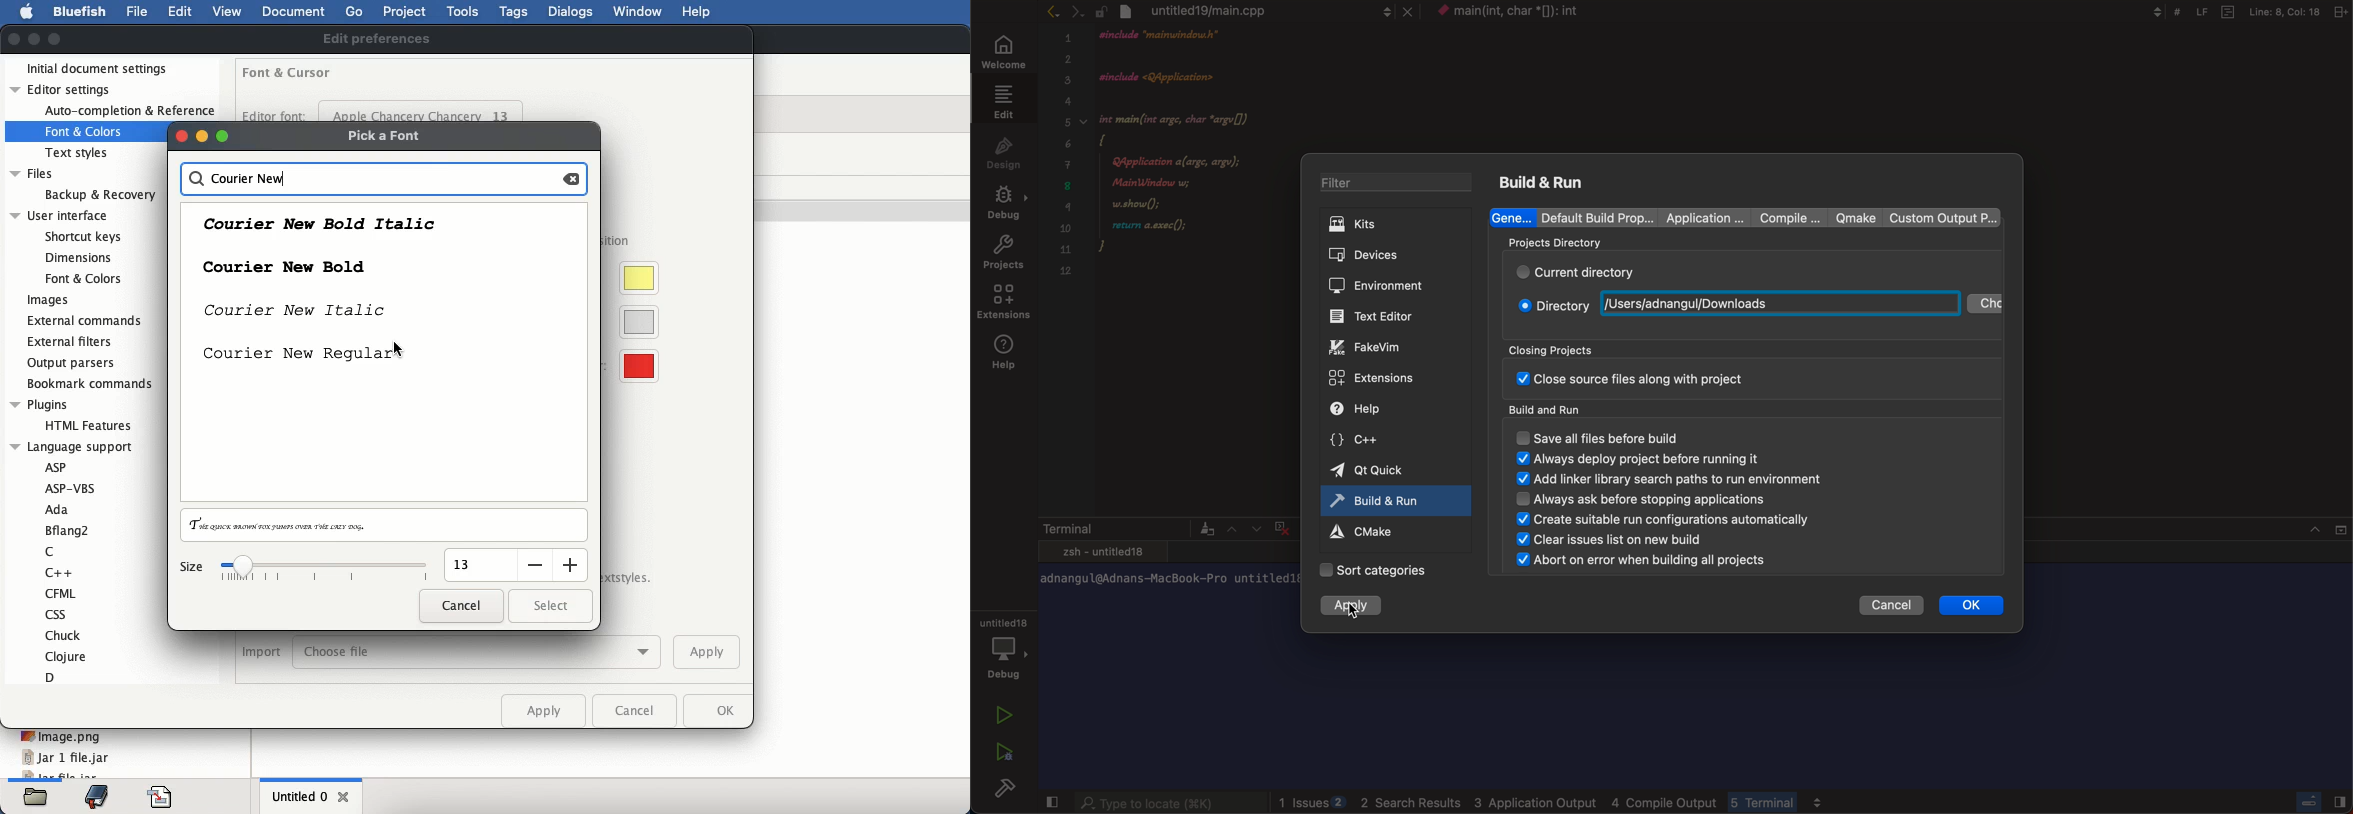 The image size is (2380, 840). What do you see at coordinates (34, 39) in the screenshot?
I see `minimize` at bounding box center [34, 39].